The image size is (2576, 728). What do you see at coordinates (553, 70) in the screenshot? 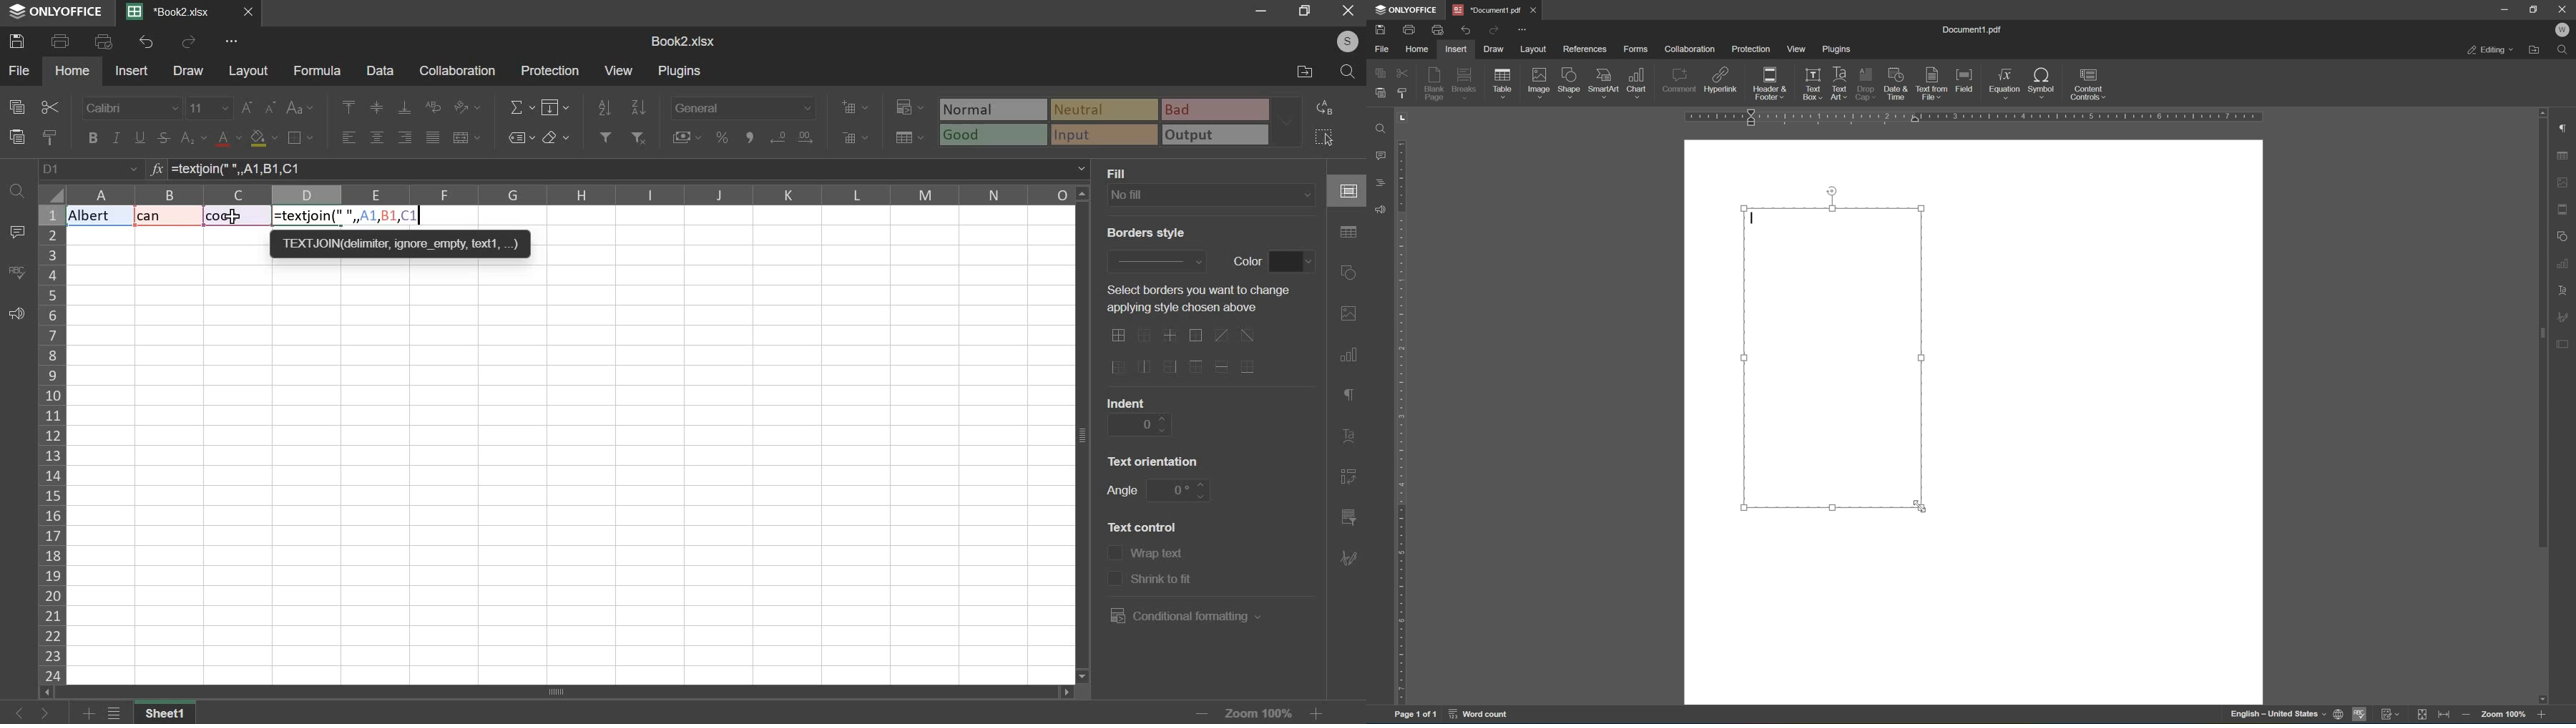
I see `protection` at bounding box center [553, 70].